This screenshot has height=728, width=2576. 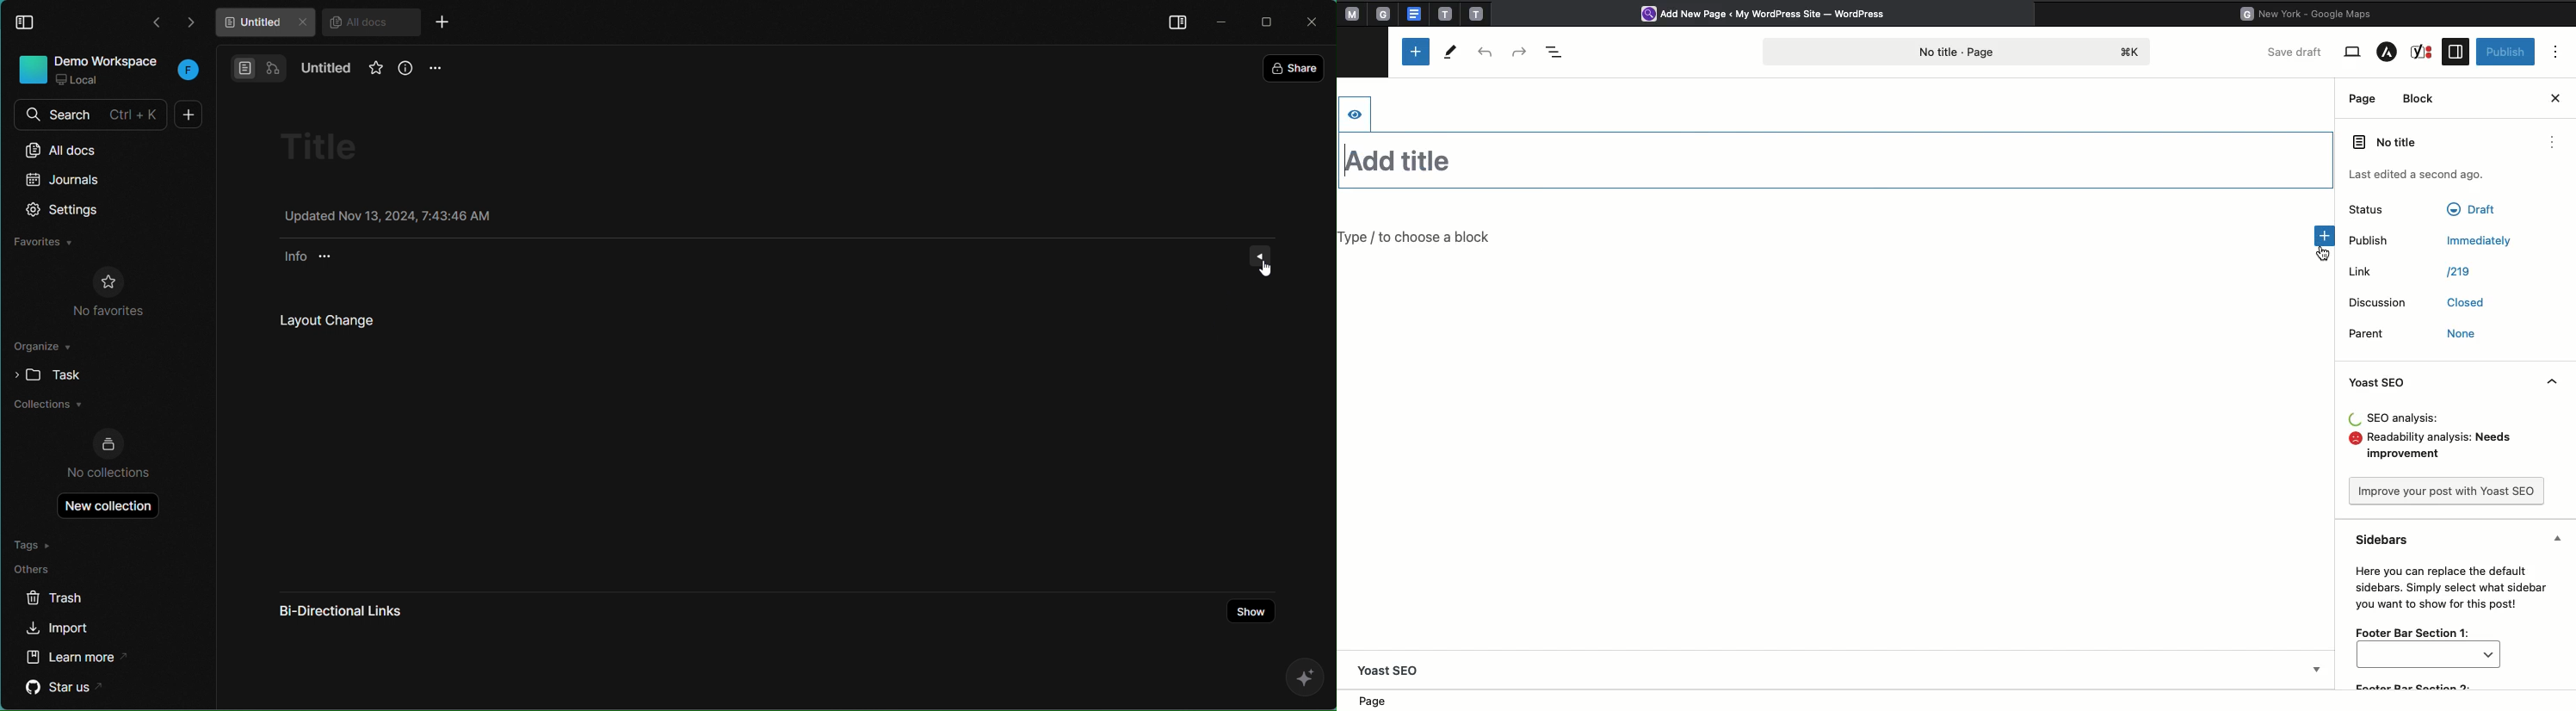 What do you see at coordinates (2363, 98) in the screenshot?
I see `Page` at bounding box center [2363, 98].